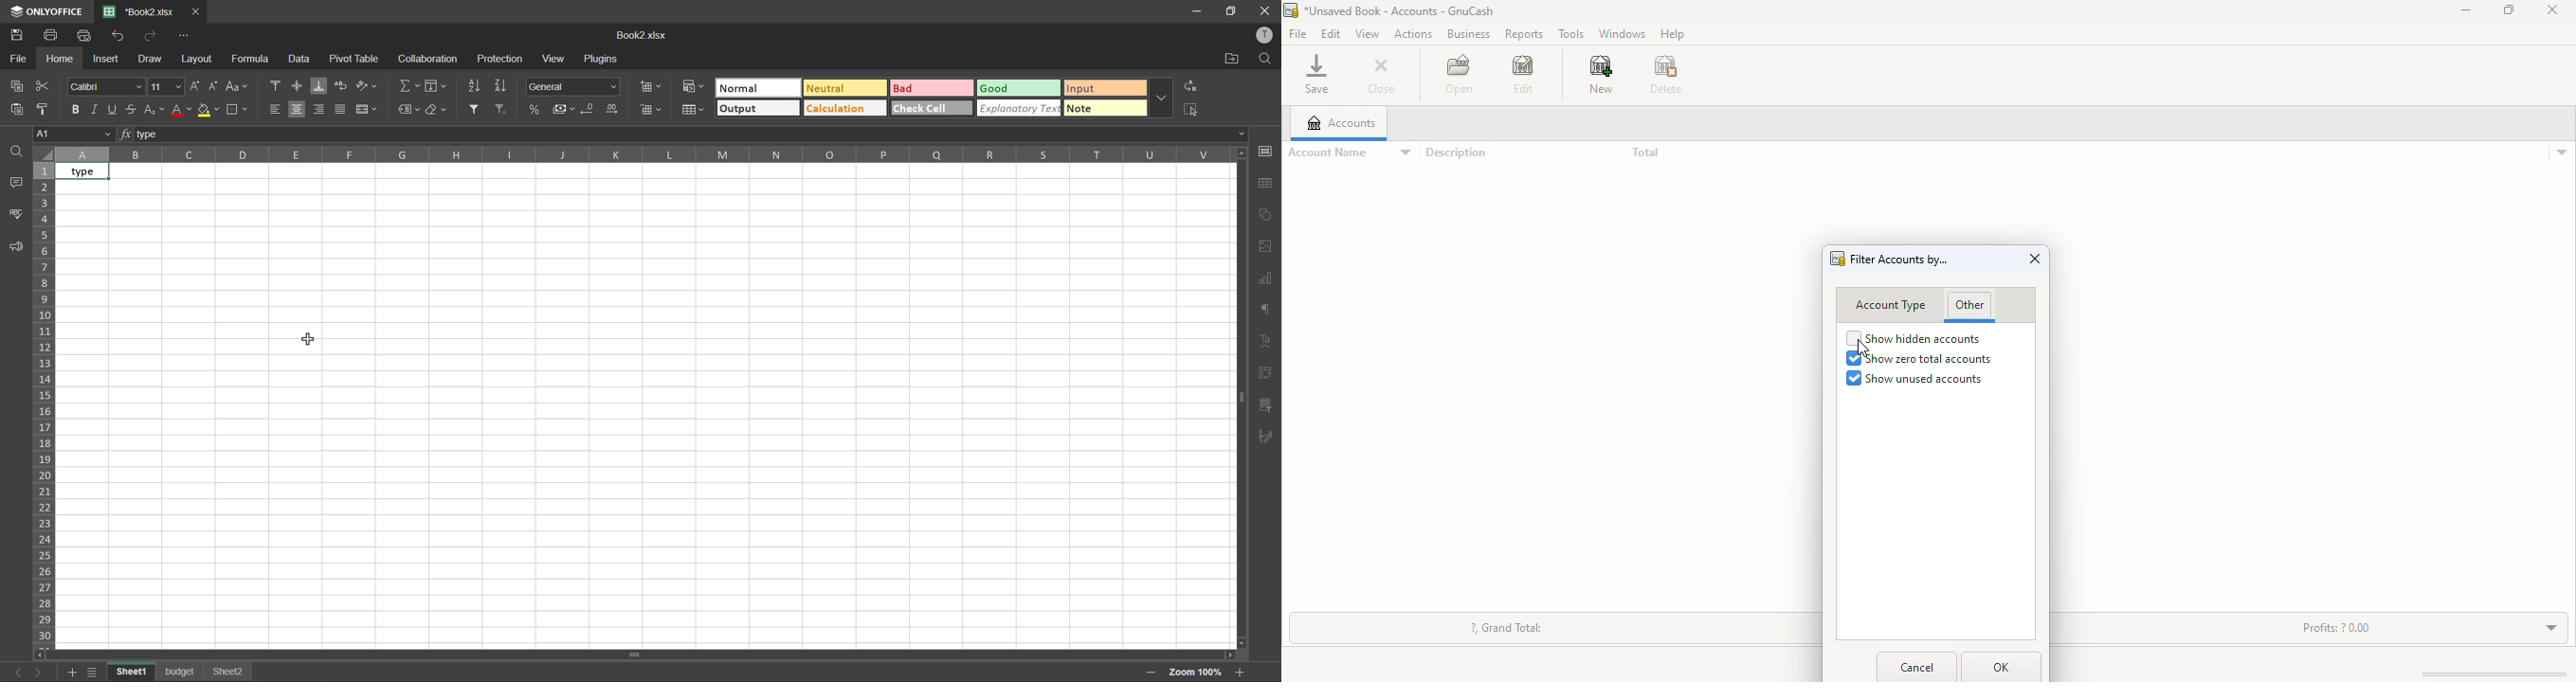 The width and height of the screenshot is (2576, 700). Describe the element at coordinates (1914, 338) in the screenshot. I see `show hidden accounts` at that location.